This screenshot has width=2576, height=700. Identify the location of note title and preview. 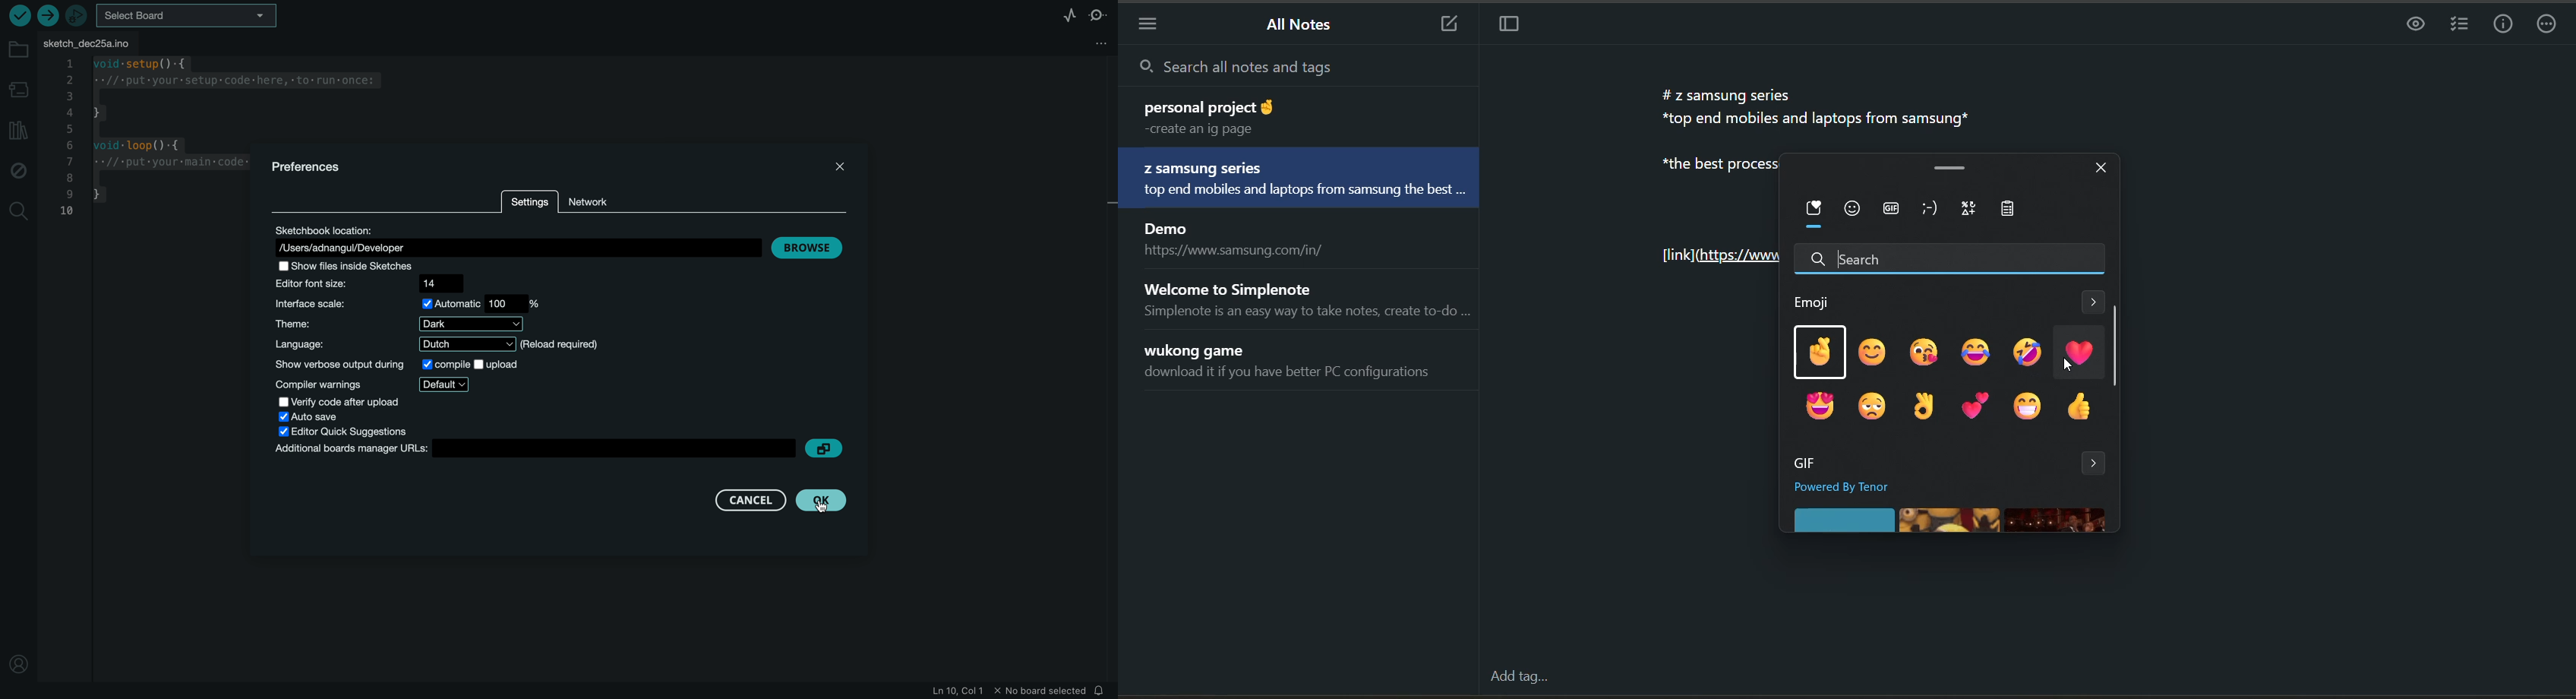
(1303, 180).